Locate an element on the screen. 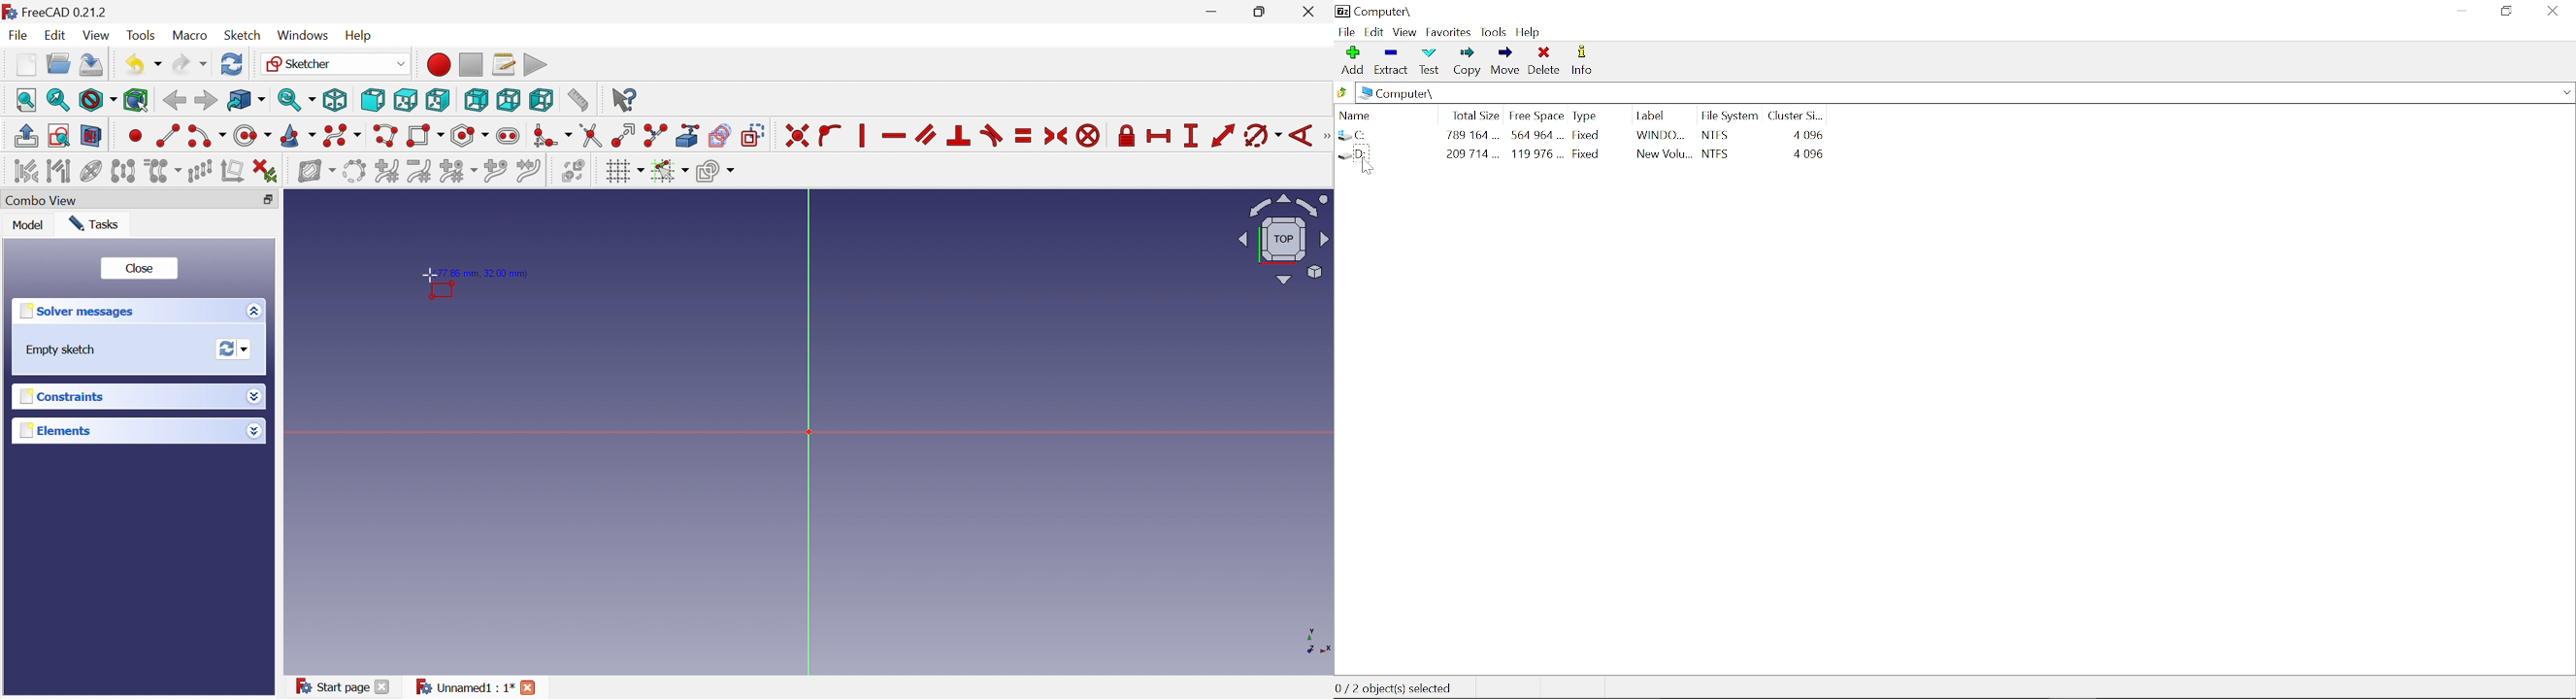  Trim edge is located at coordinates (590, 135).